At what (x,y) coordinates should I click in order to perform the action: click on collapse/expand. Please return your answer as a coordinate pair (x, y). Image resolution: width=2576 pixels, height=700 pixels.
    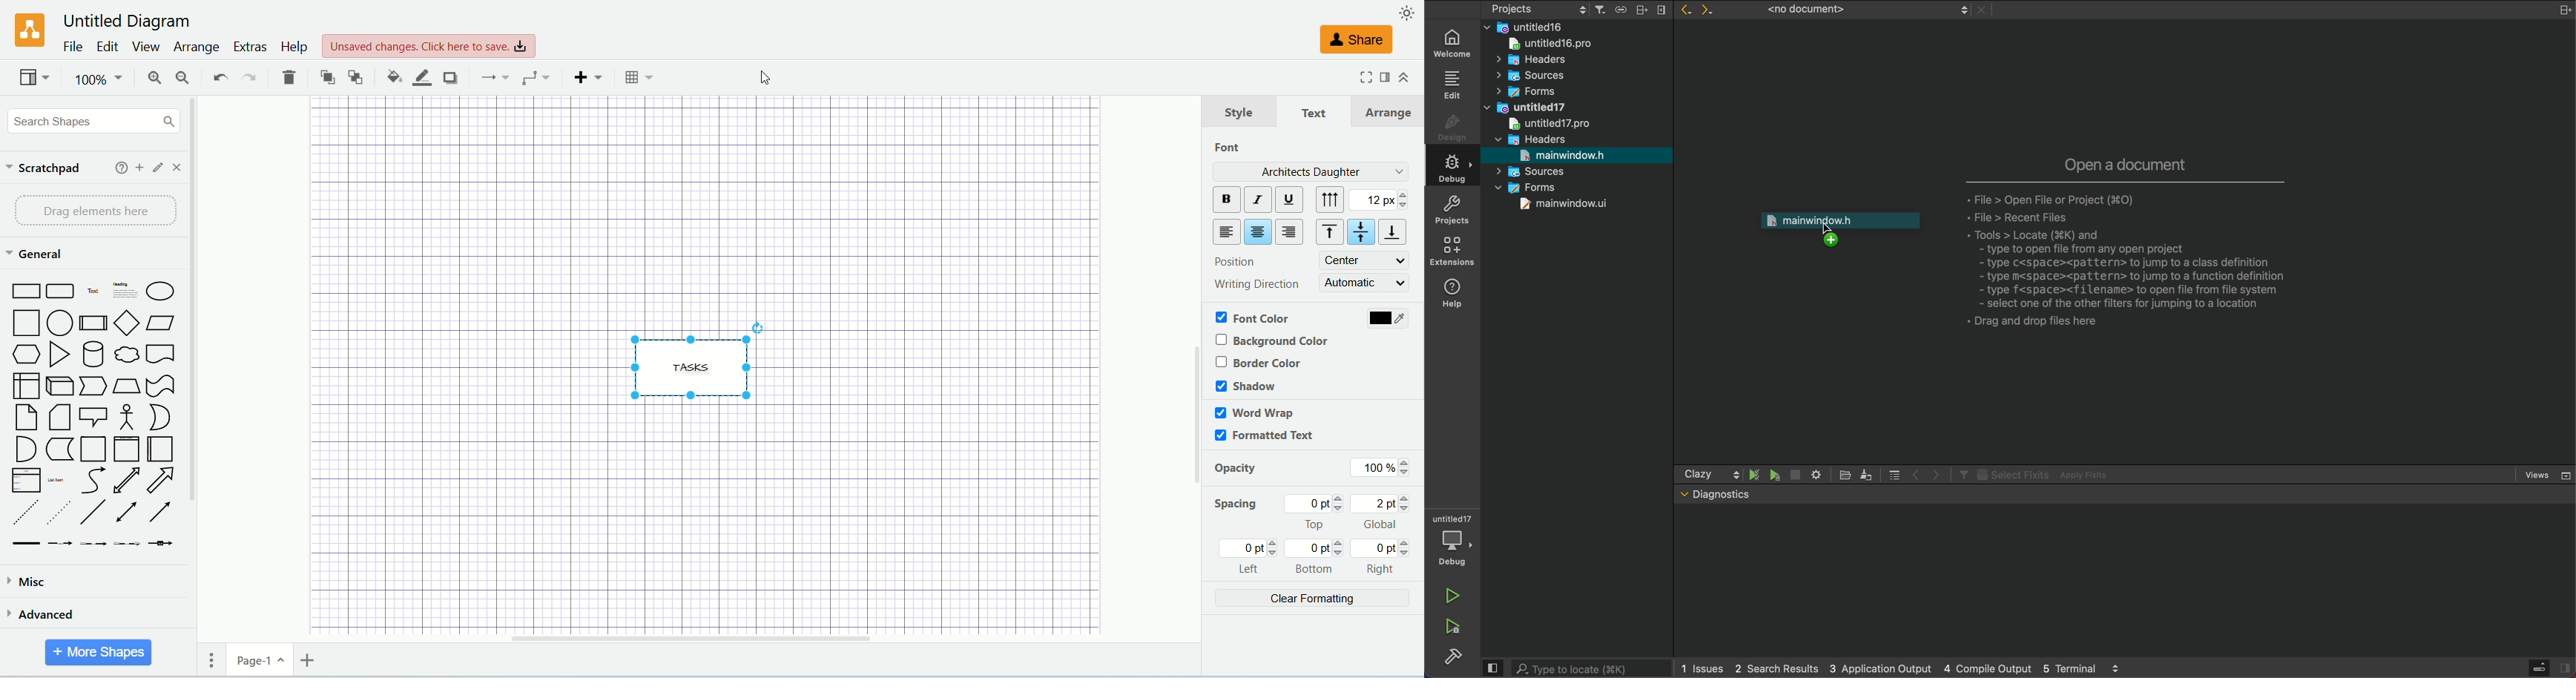
    Looking at the image, I should click on (1404, 76).